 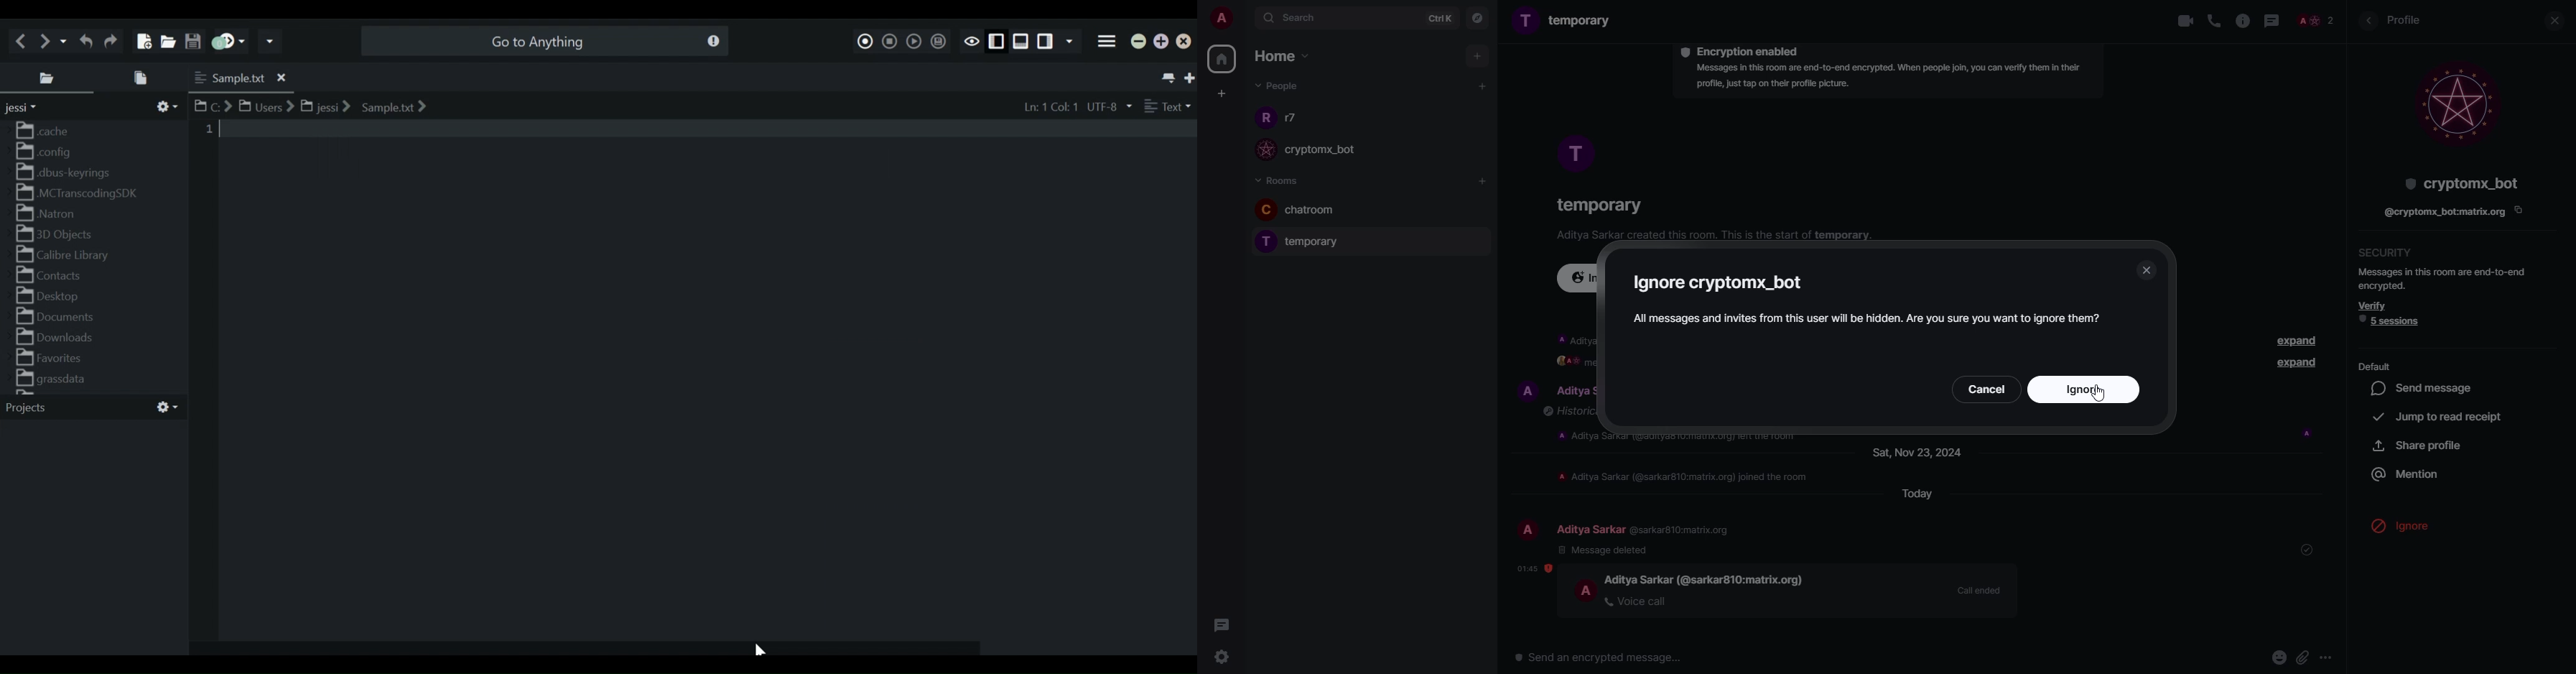 I want to click on jump to read receipt, so click(x=2441, y=416).